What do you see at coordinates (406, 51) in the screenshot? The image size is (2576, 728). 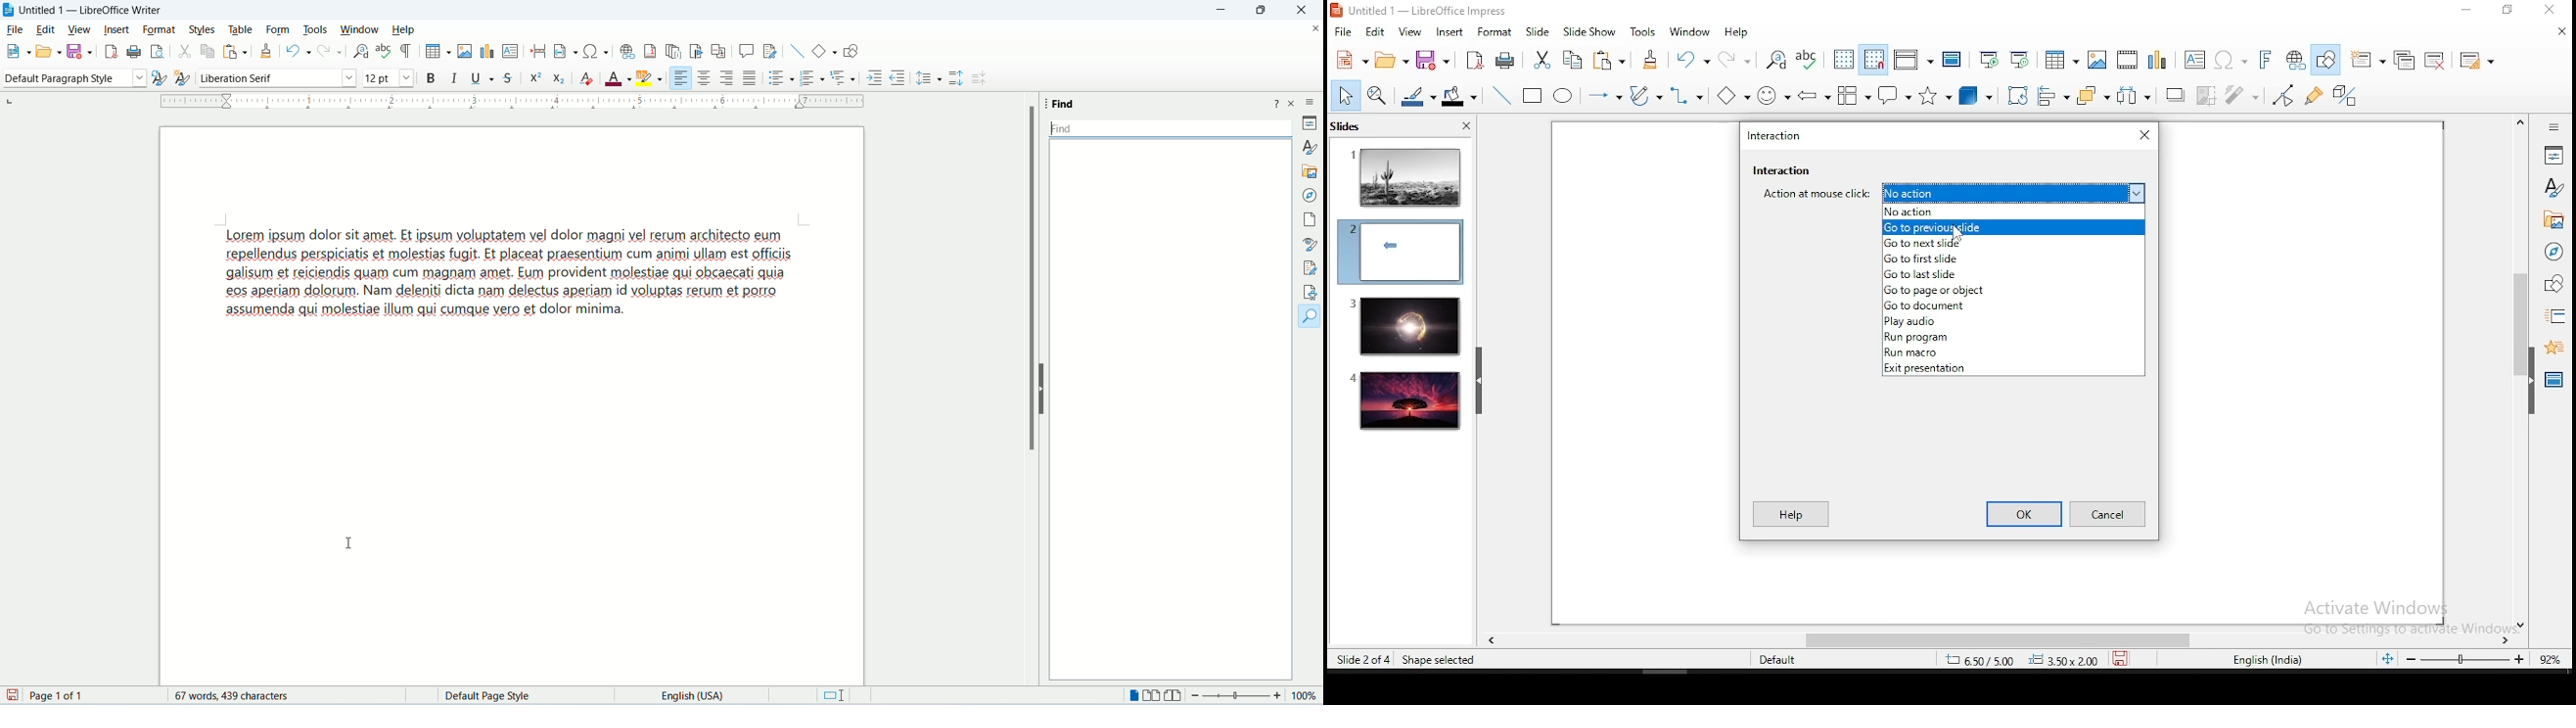 I see `mark formatting` at bounding box center [406, 51].